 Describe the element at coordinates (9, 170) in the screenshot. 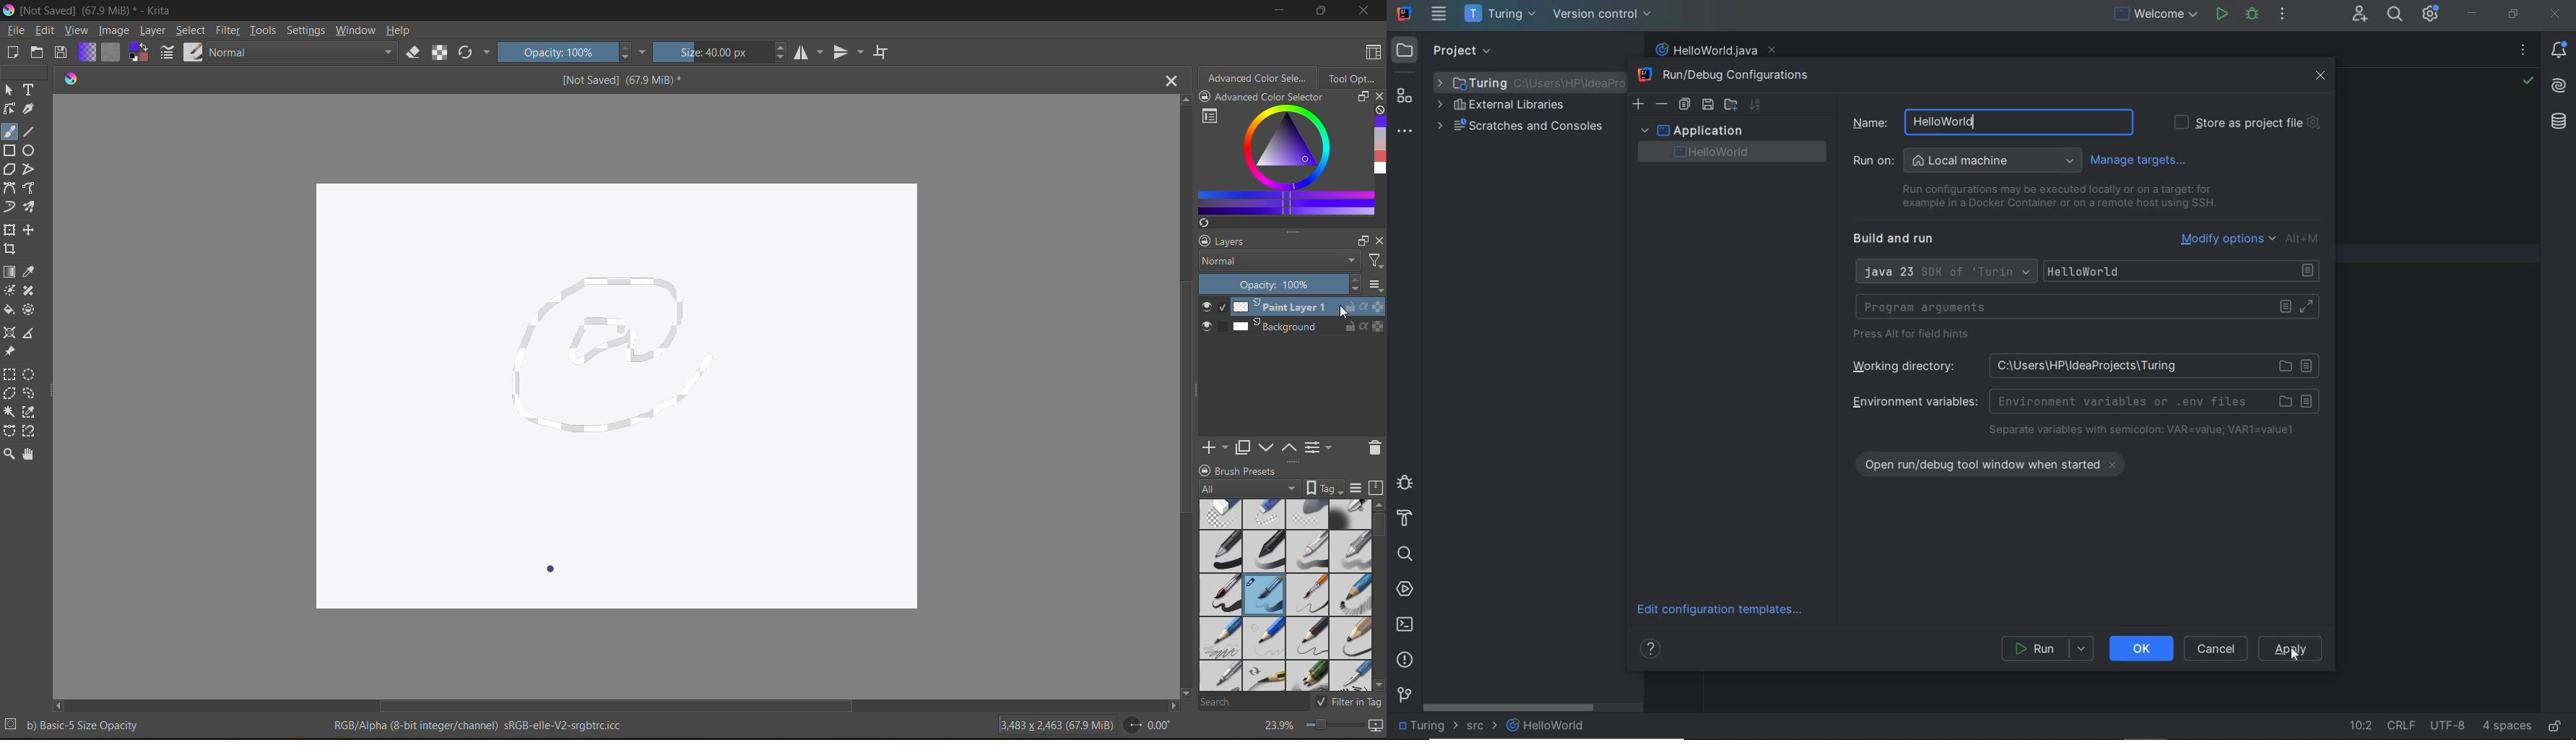

I see `polygon` at that location.